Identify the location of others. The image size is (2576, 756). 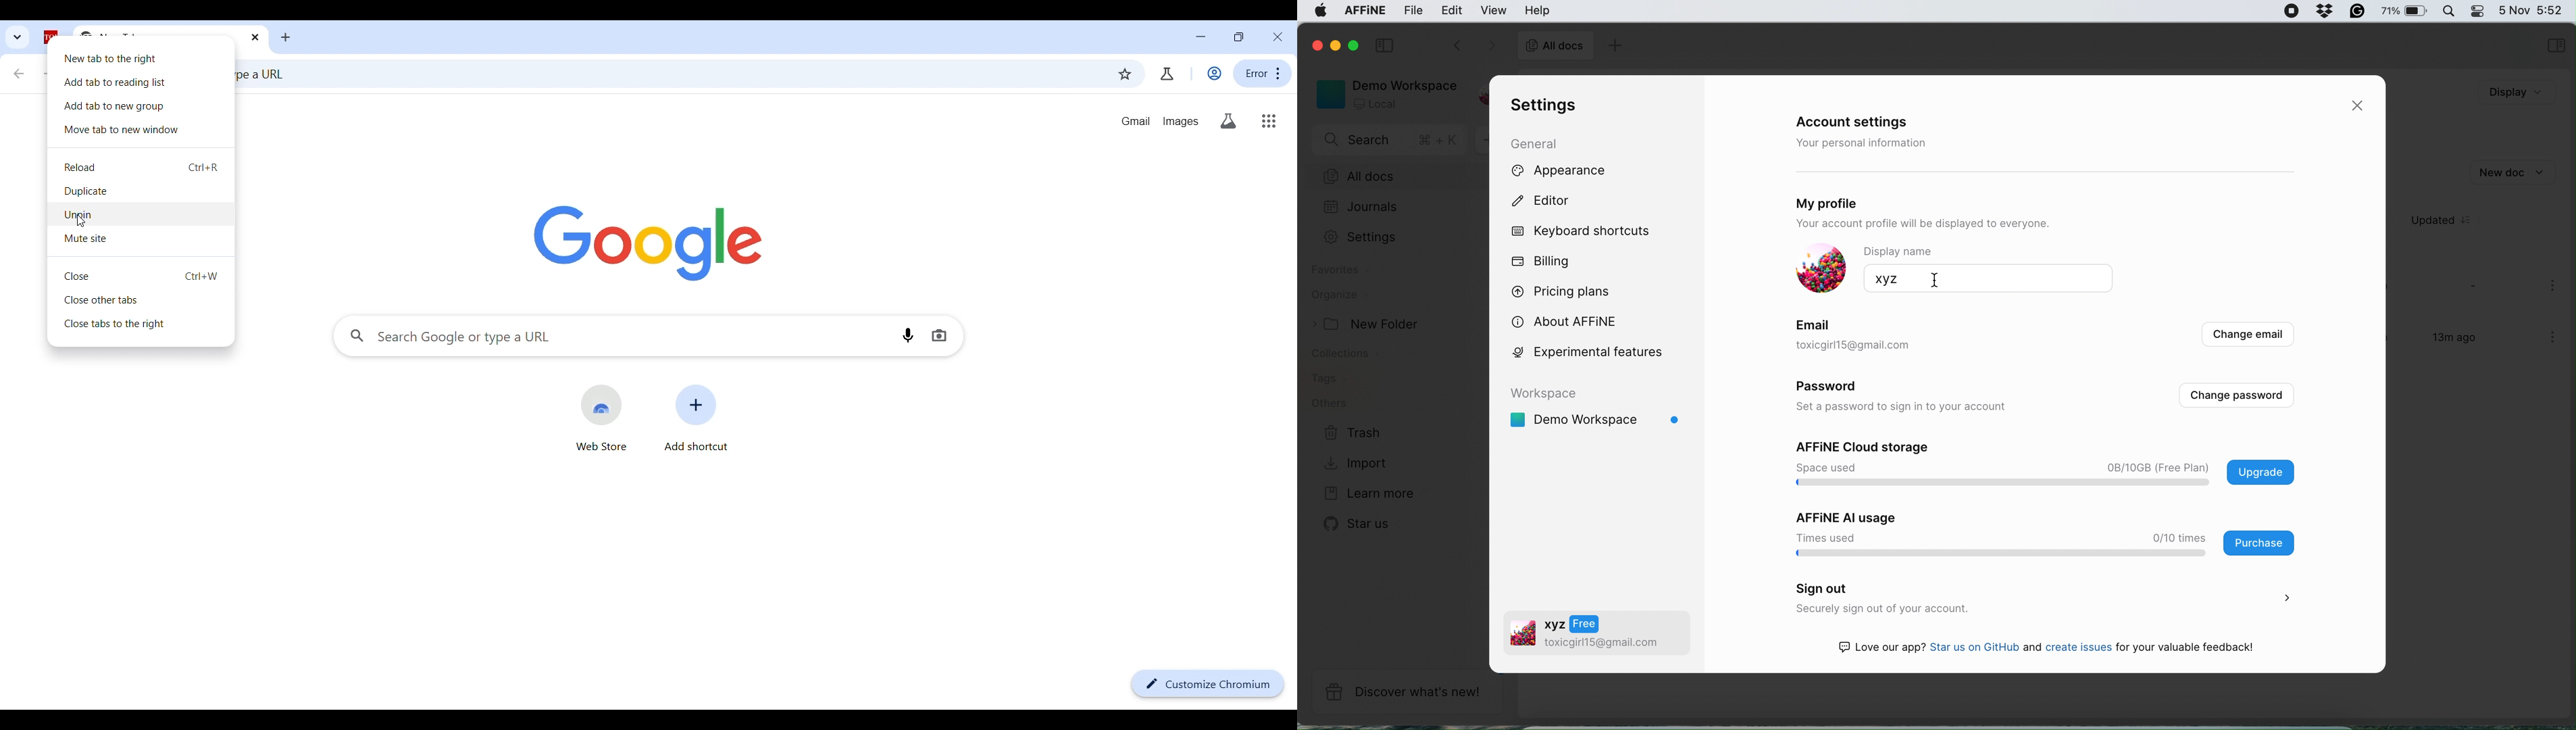
(1330, 404).